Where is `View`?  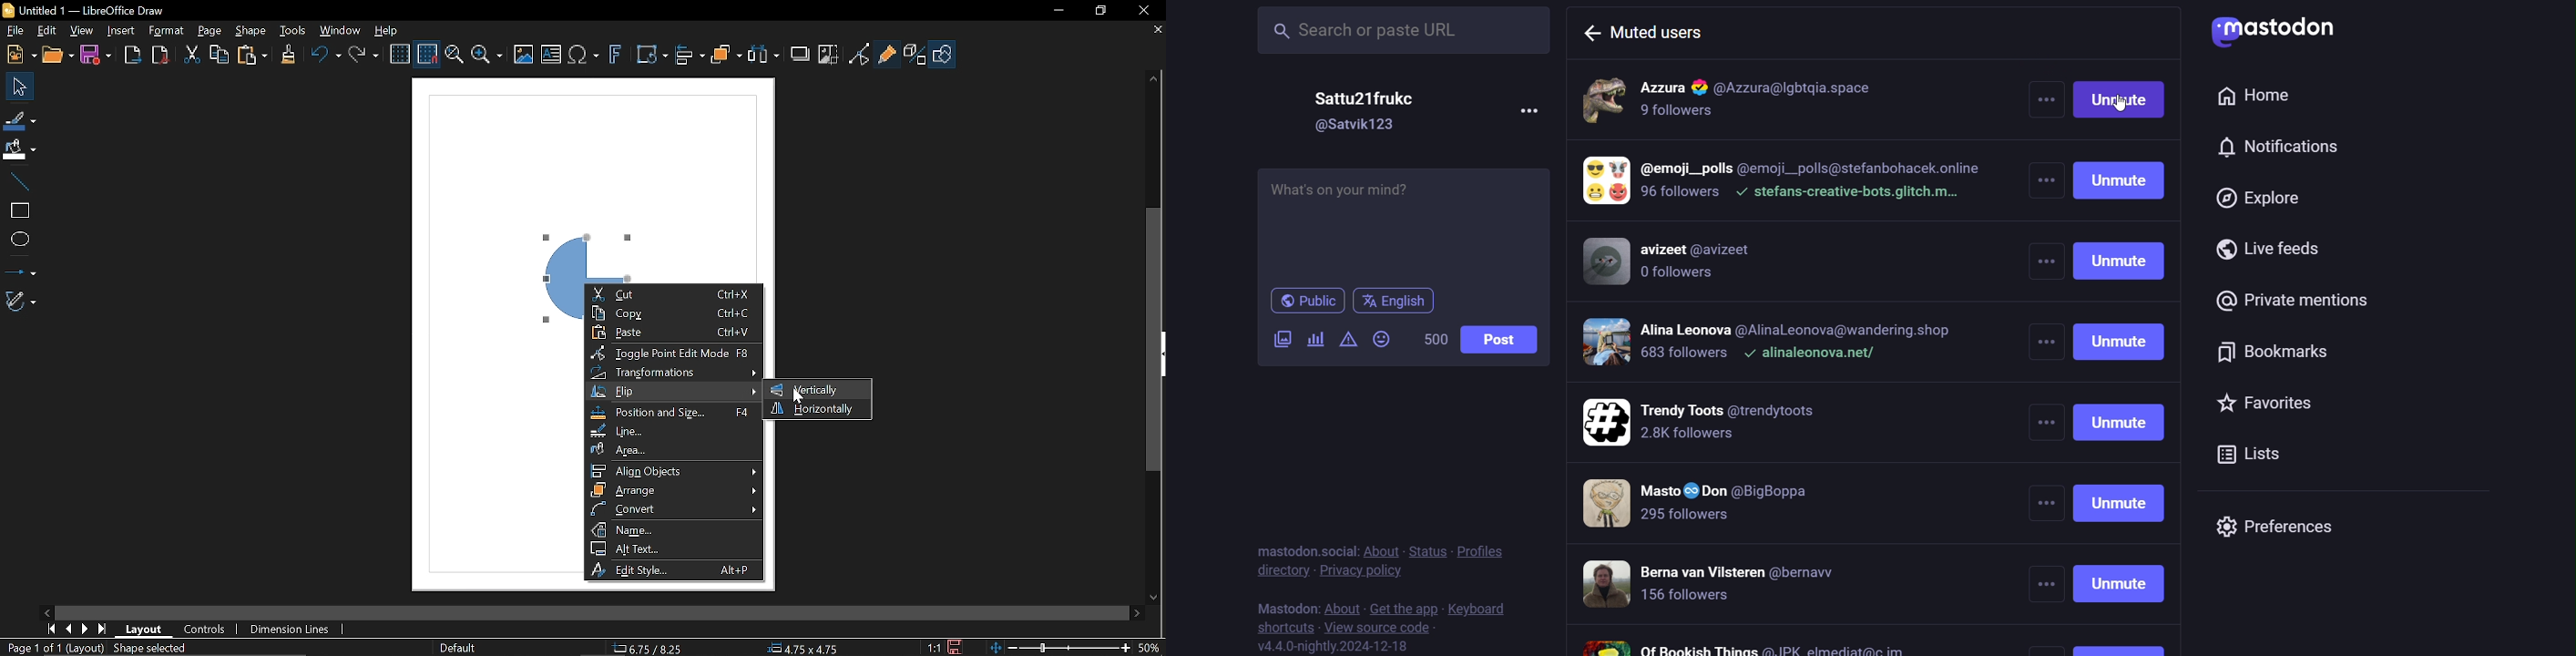
View is located at coordinates (82, 31).